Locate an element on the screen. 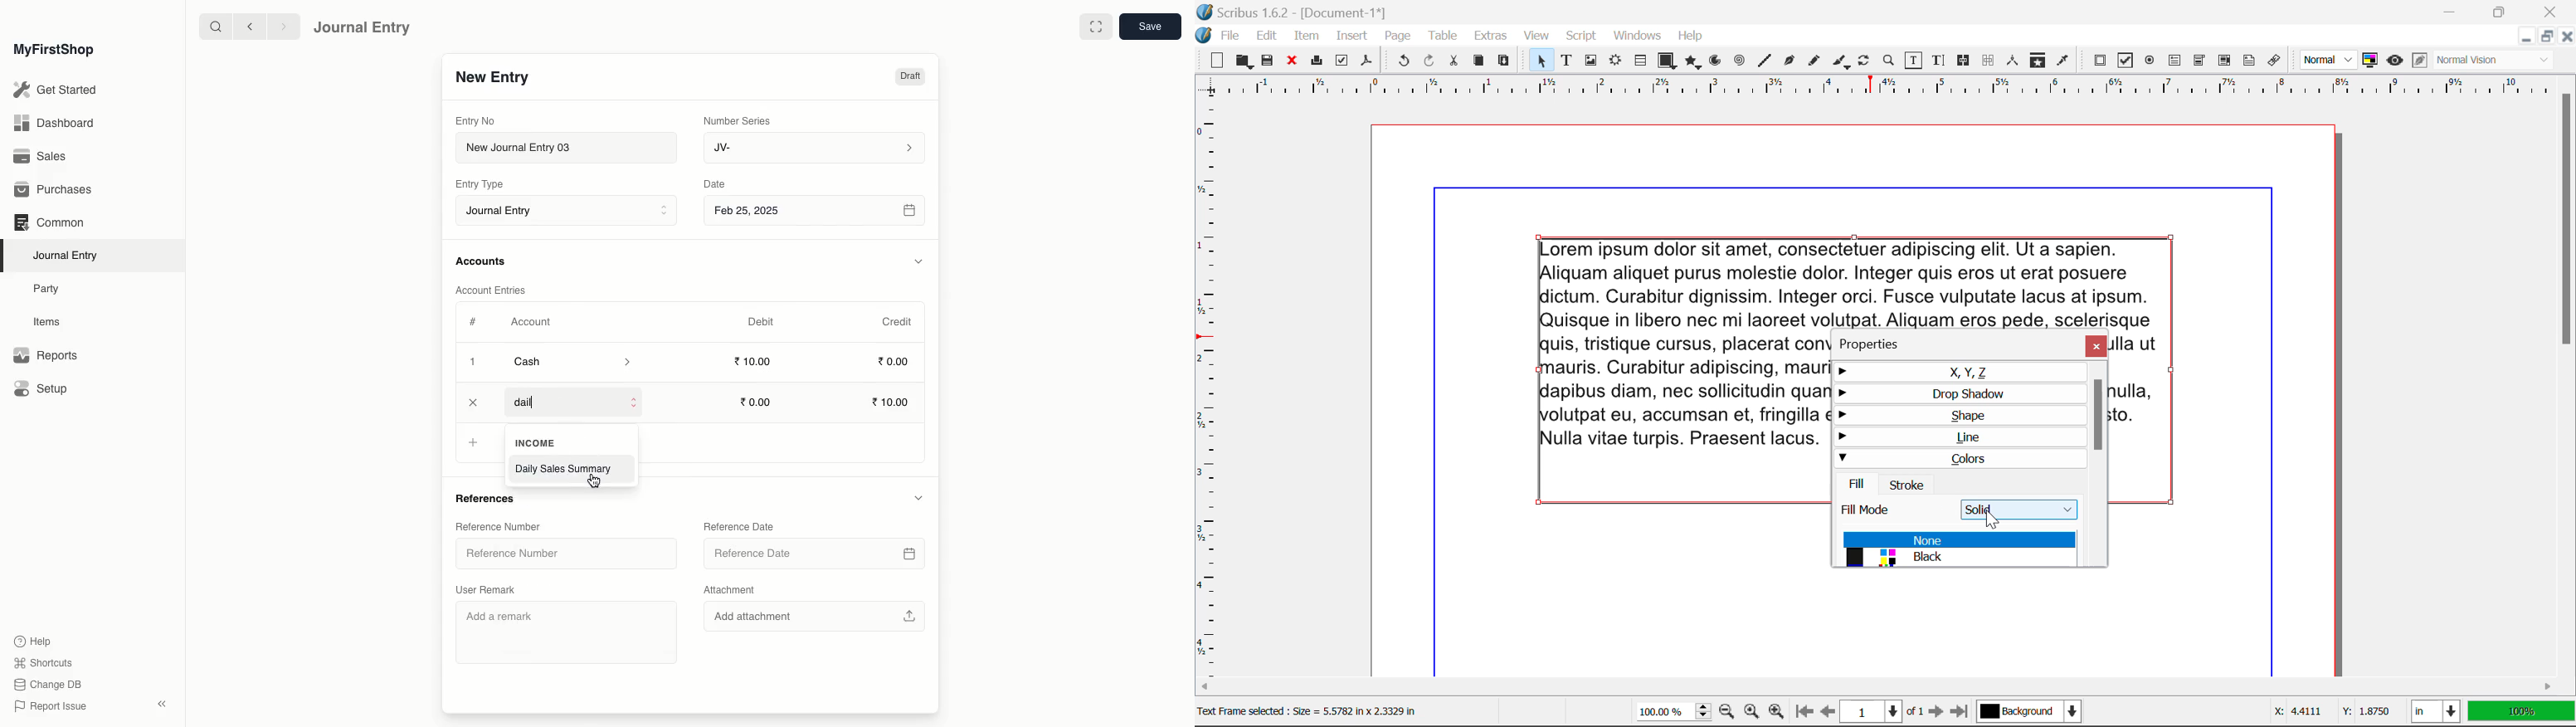 The width and height of the screenshot is (2576, 728). Edit Contents of Frame is located at coordinates (1914, 62).